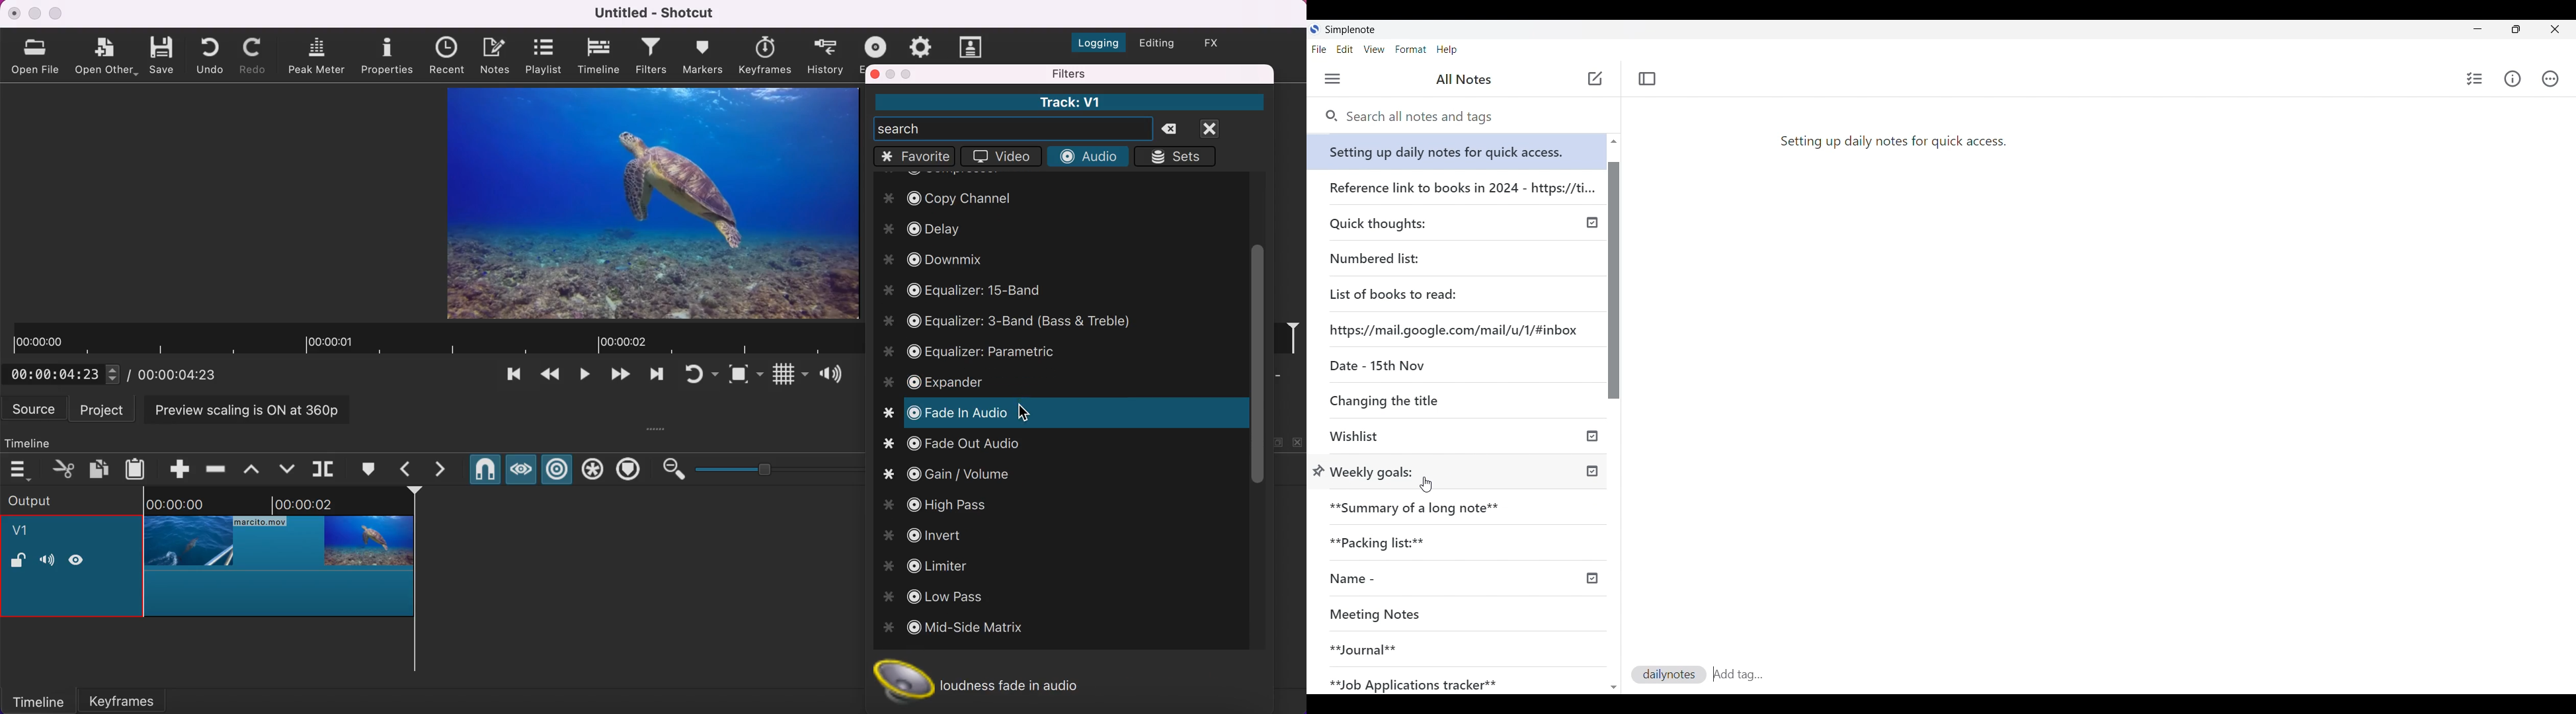 The width and height of the screenshot is (2576, 728). What do you see at coordinates (654, 203) in the screenshot?
I see `clip` at bounding box center [654, 203].